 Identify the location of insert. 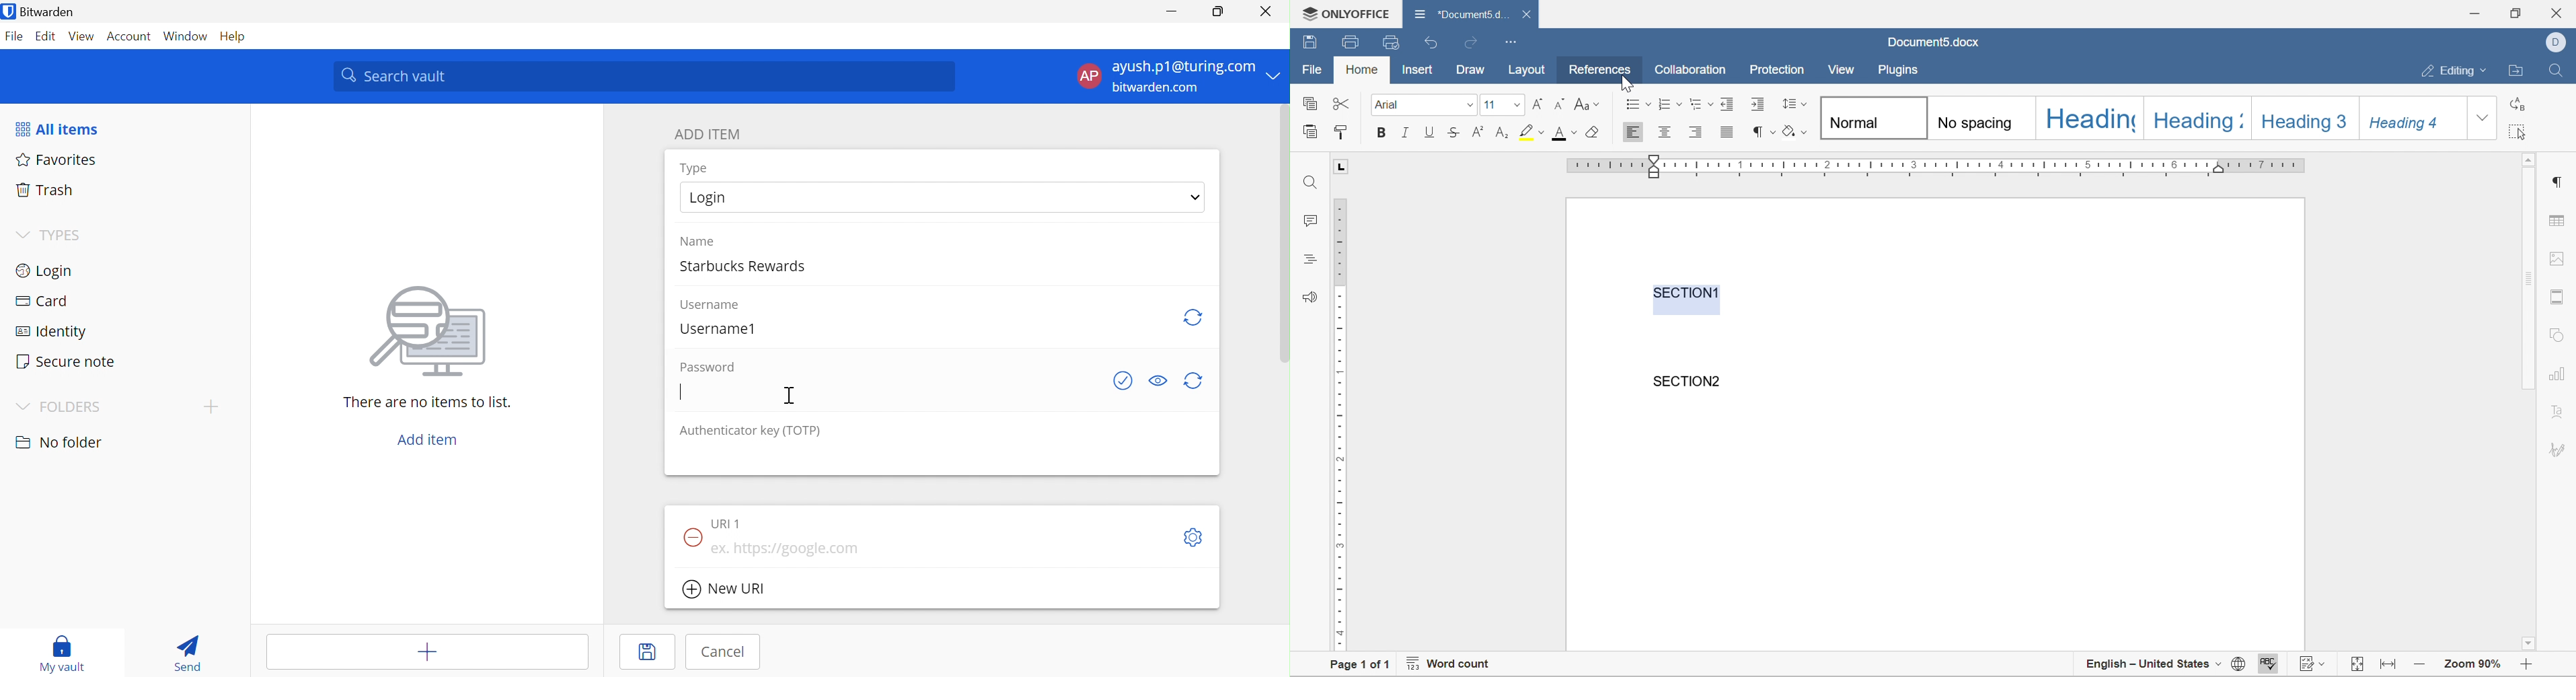
(1416, 69).